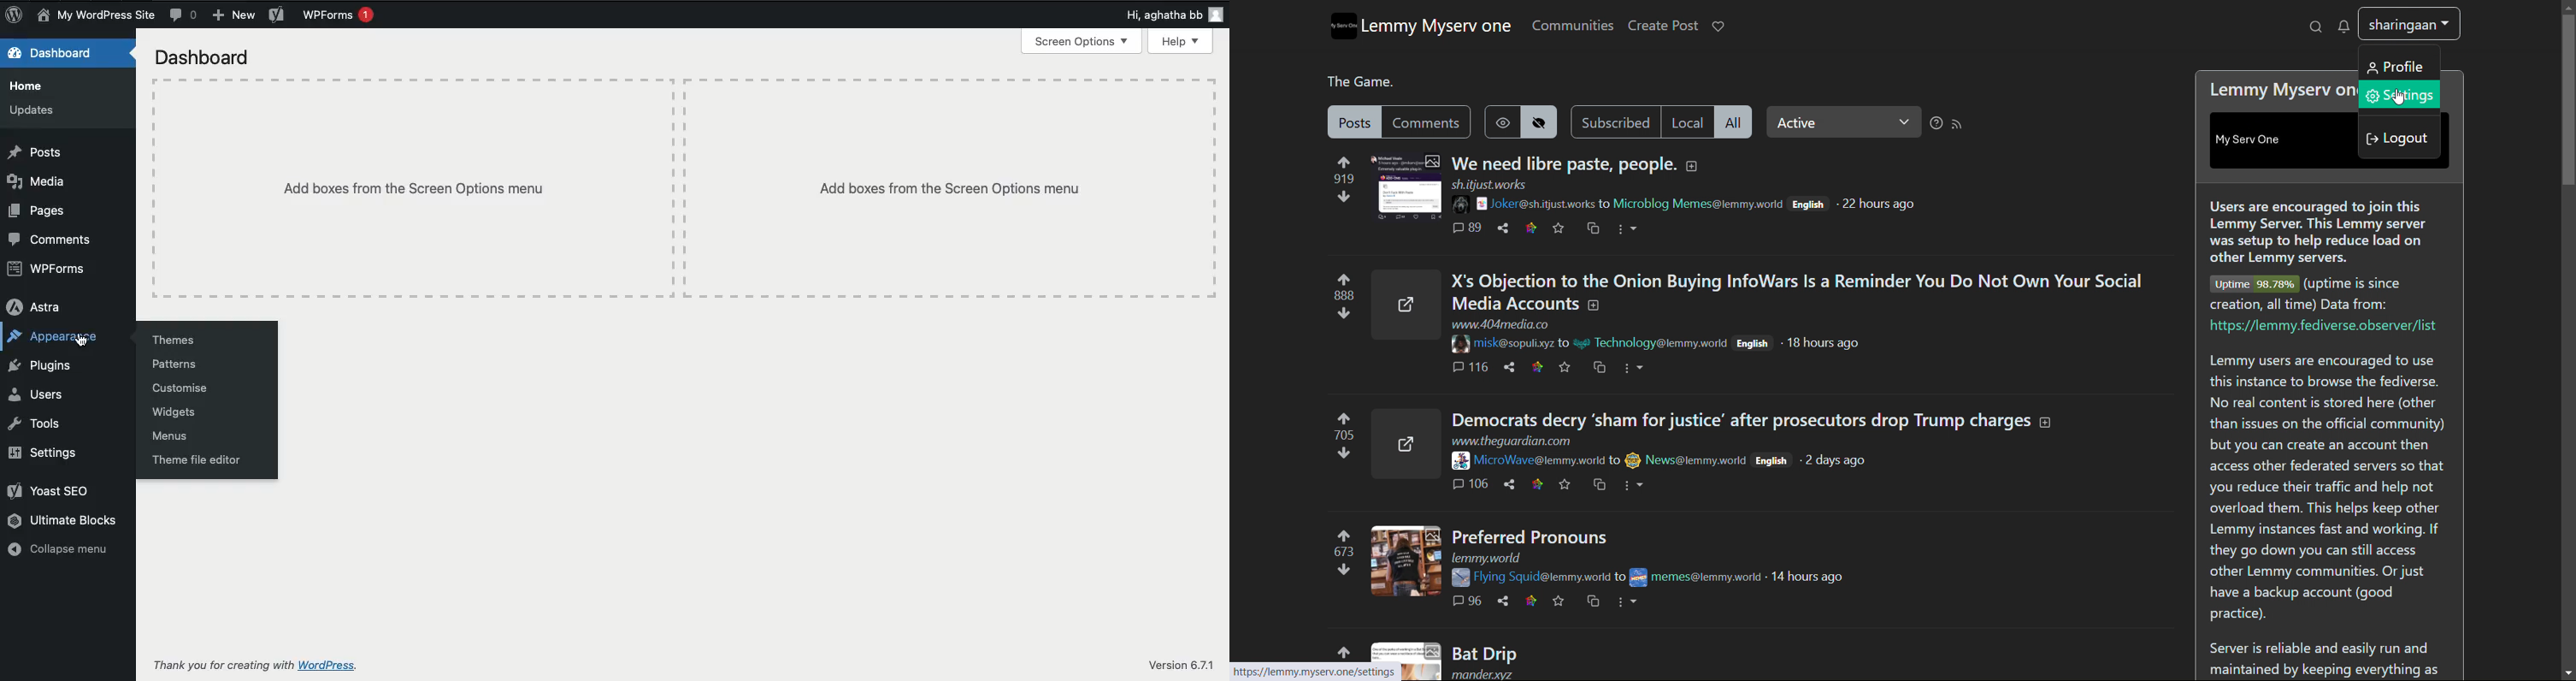  What do you see at coordinates (35, 152) in the screenshot?
I see `Posts` at bounding box center [35, 152].